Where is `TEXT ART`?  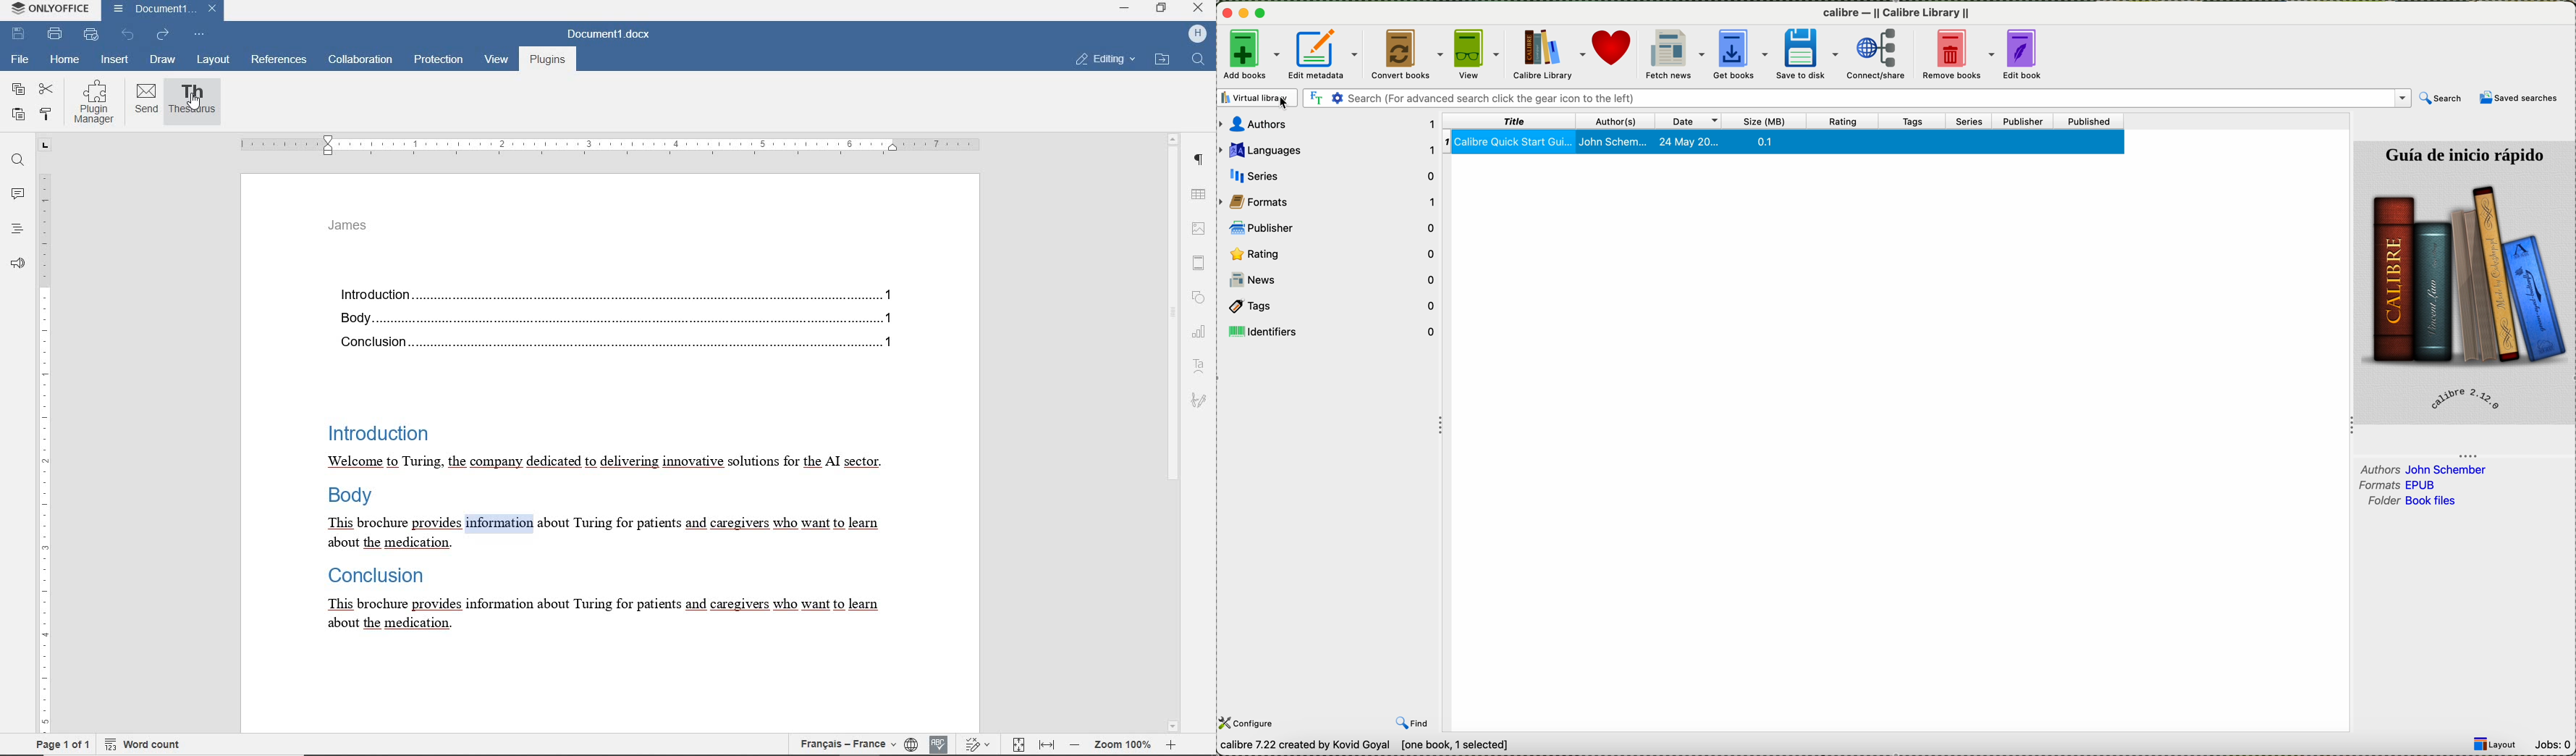
TEXT ART is located at coordinates (1199, 366).